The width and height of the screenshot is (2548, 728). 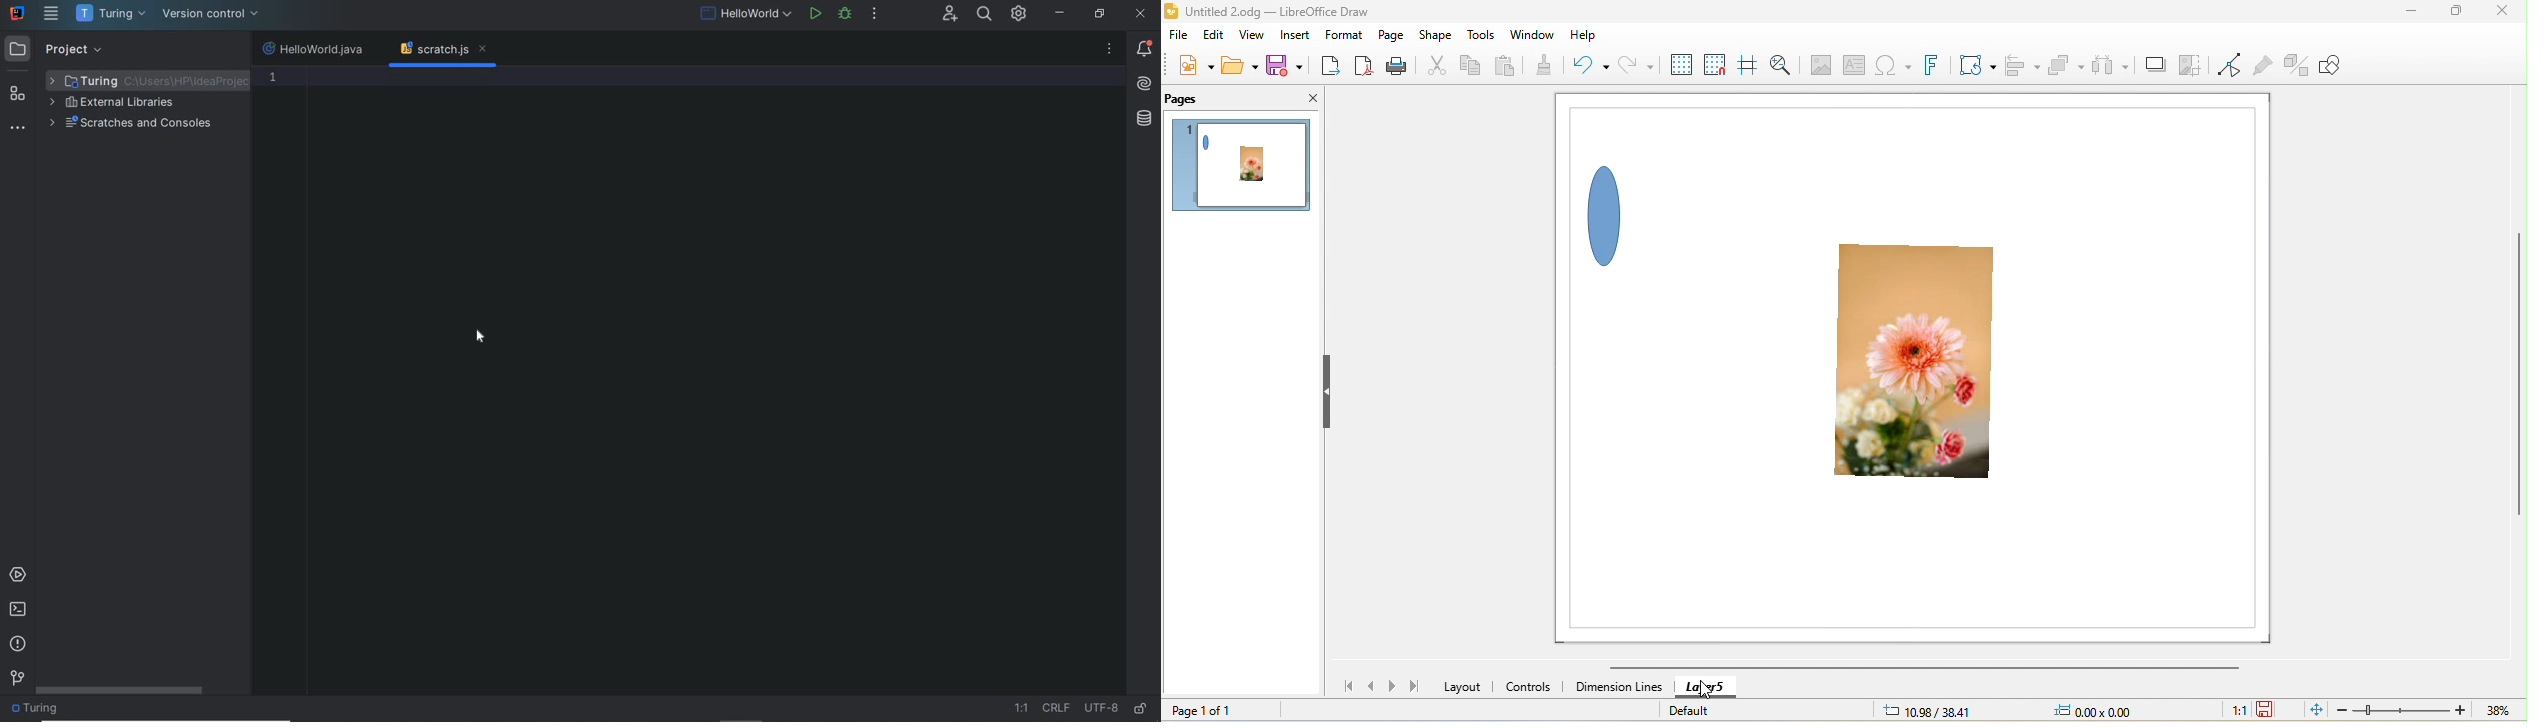 What do you see at coordinates (1531, 688) in the screenshot?
I see `controls` at bounding box center [1531, 688].